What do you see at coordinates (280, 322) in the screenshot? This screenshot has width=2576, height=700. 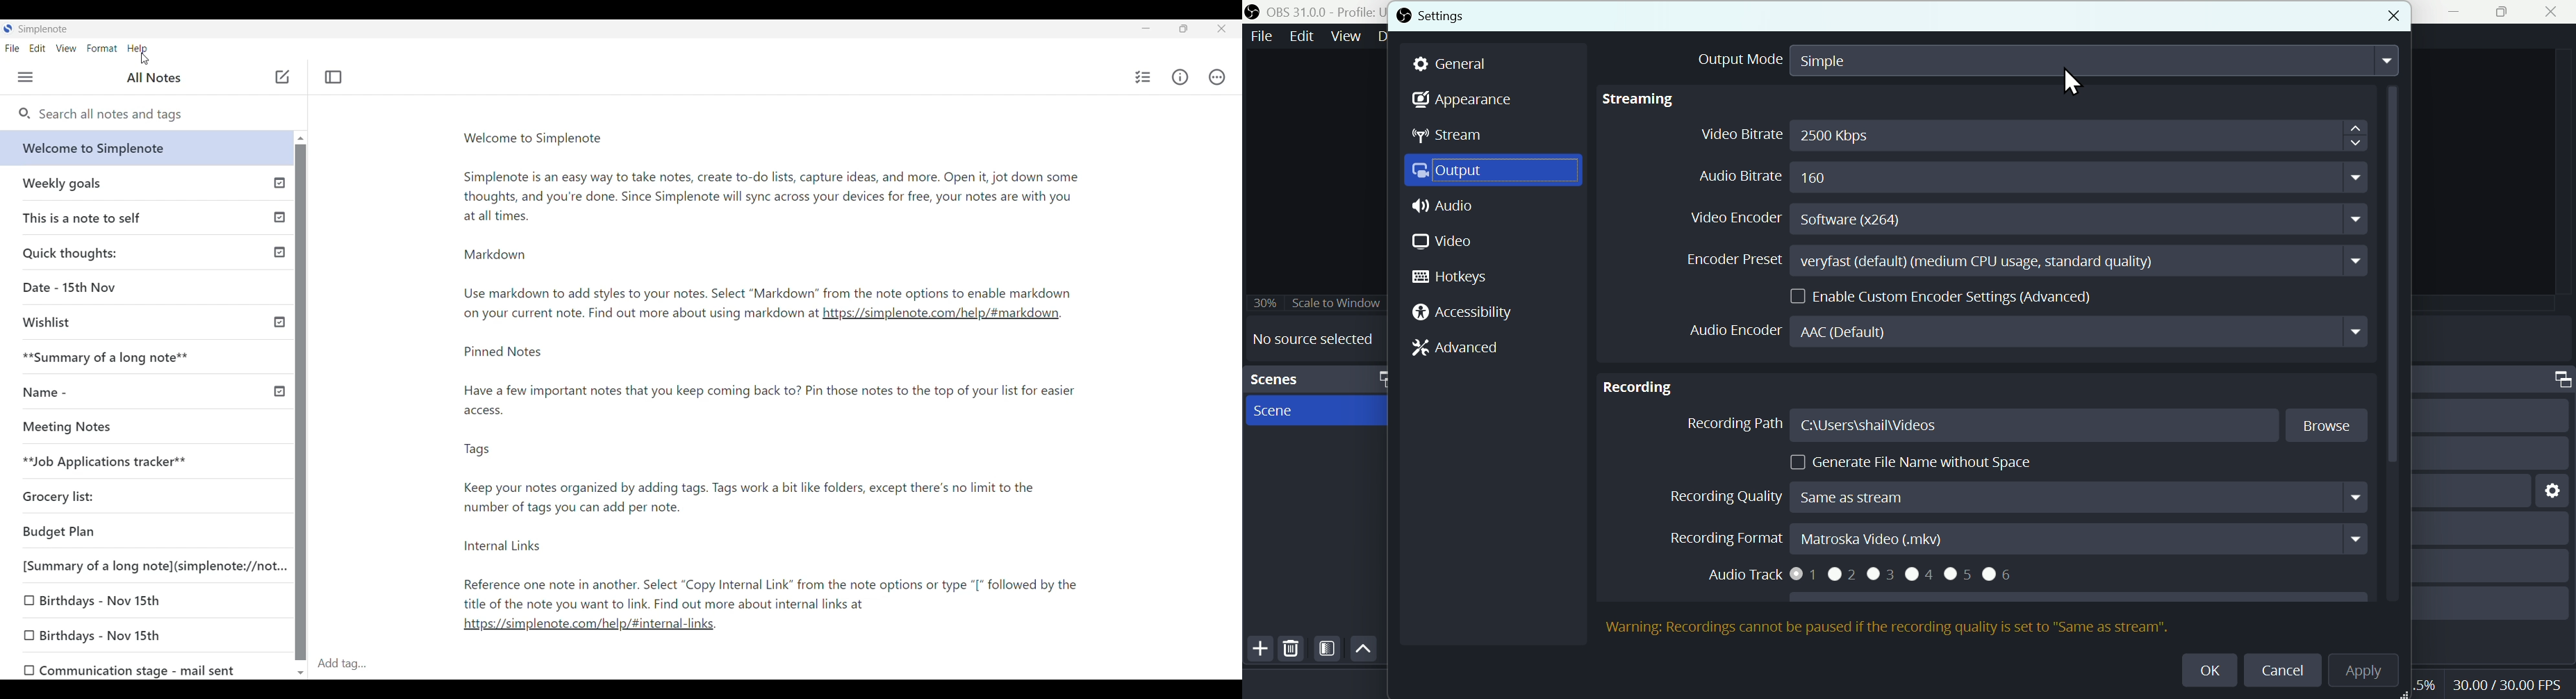 I see `` at bounding box center [280, 322].